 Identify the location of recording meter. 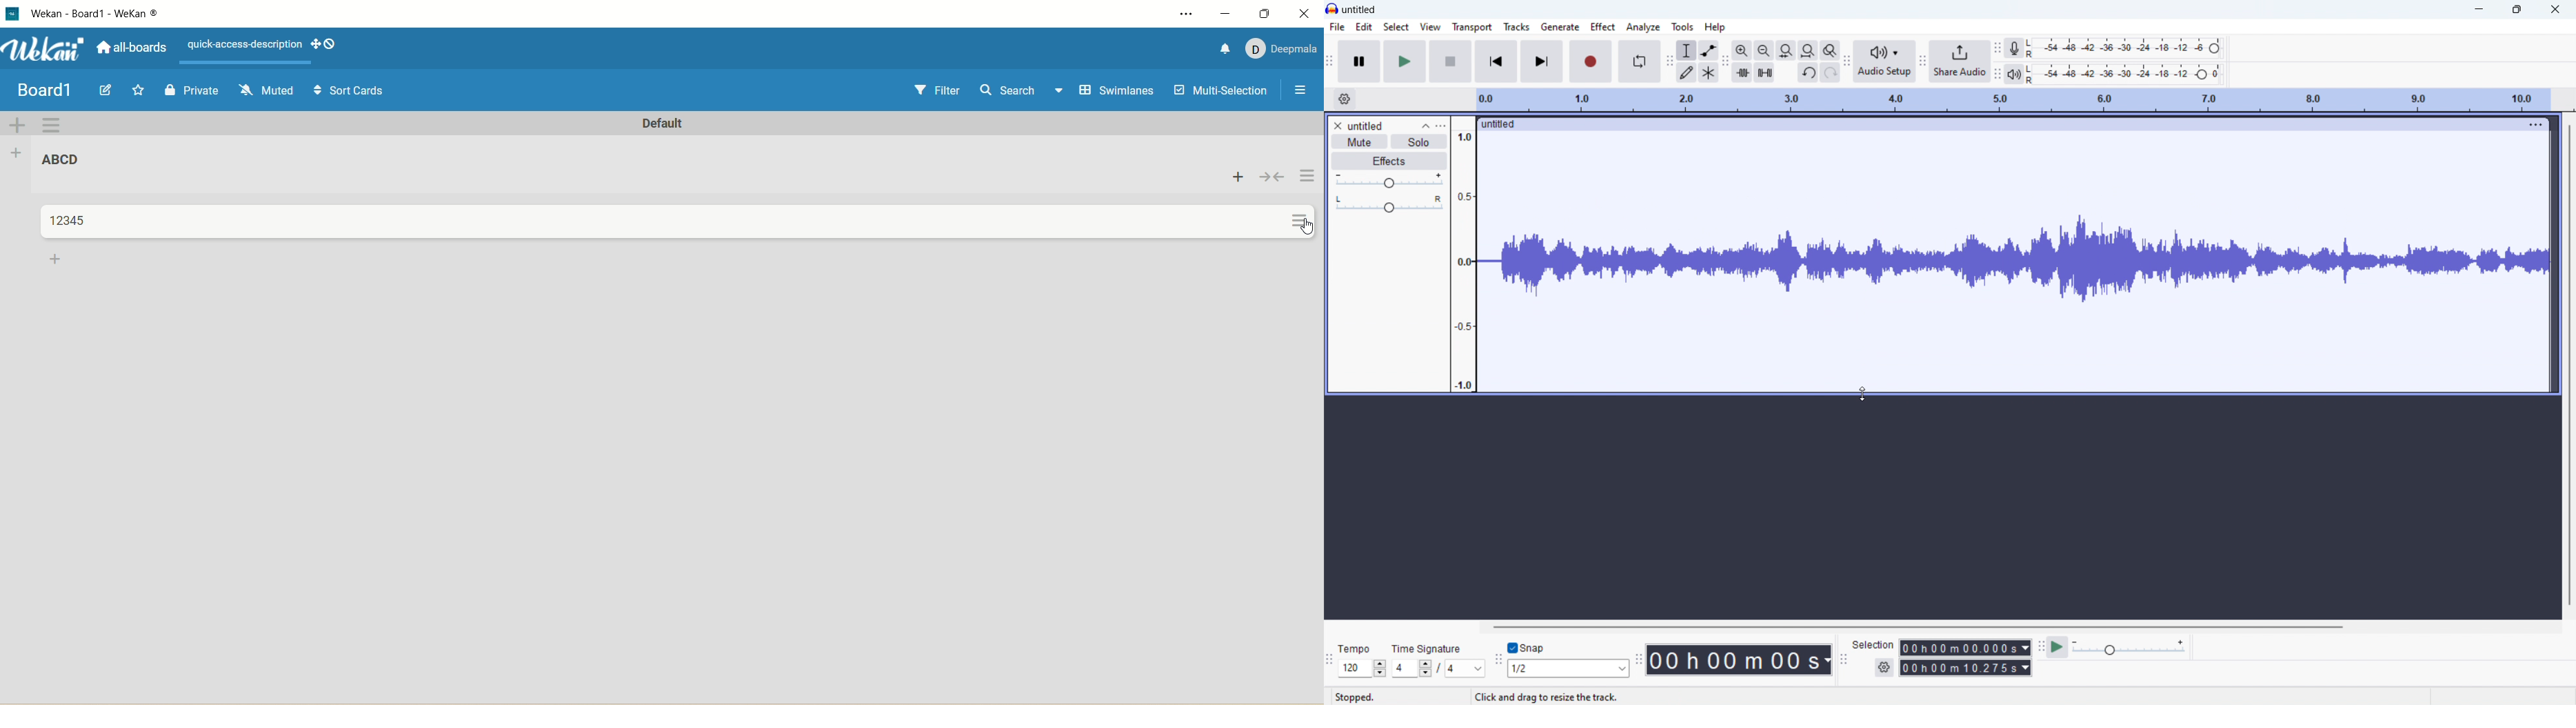
(2015, 48).